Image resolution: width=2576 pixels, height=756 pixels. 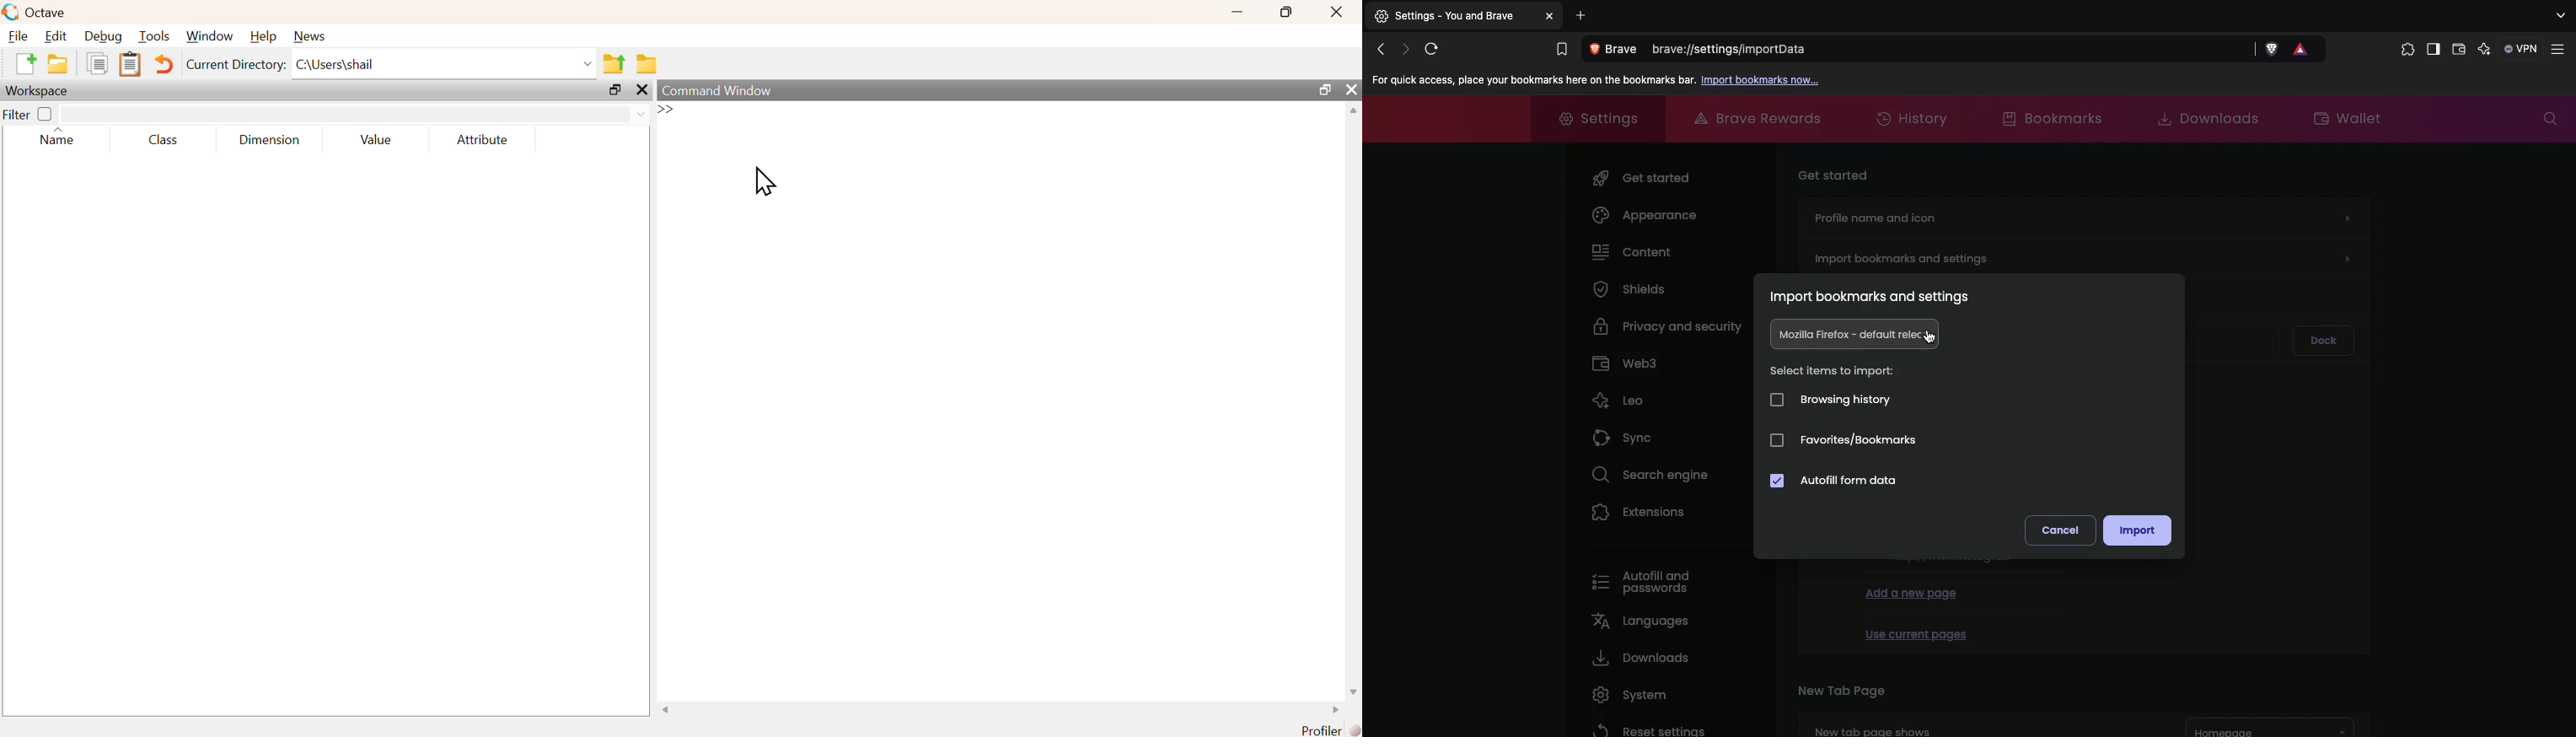 What do you see at coordinates (648, 64) in the screenshot?
I see `browse directories` at bounding box center [648, 64].